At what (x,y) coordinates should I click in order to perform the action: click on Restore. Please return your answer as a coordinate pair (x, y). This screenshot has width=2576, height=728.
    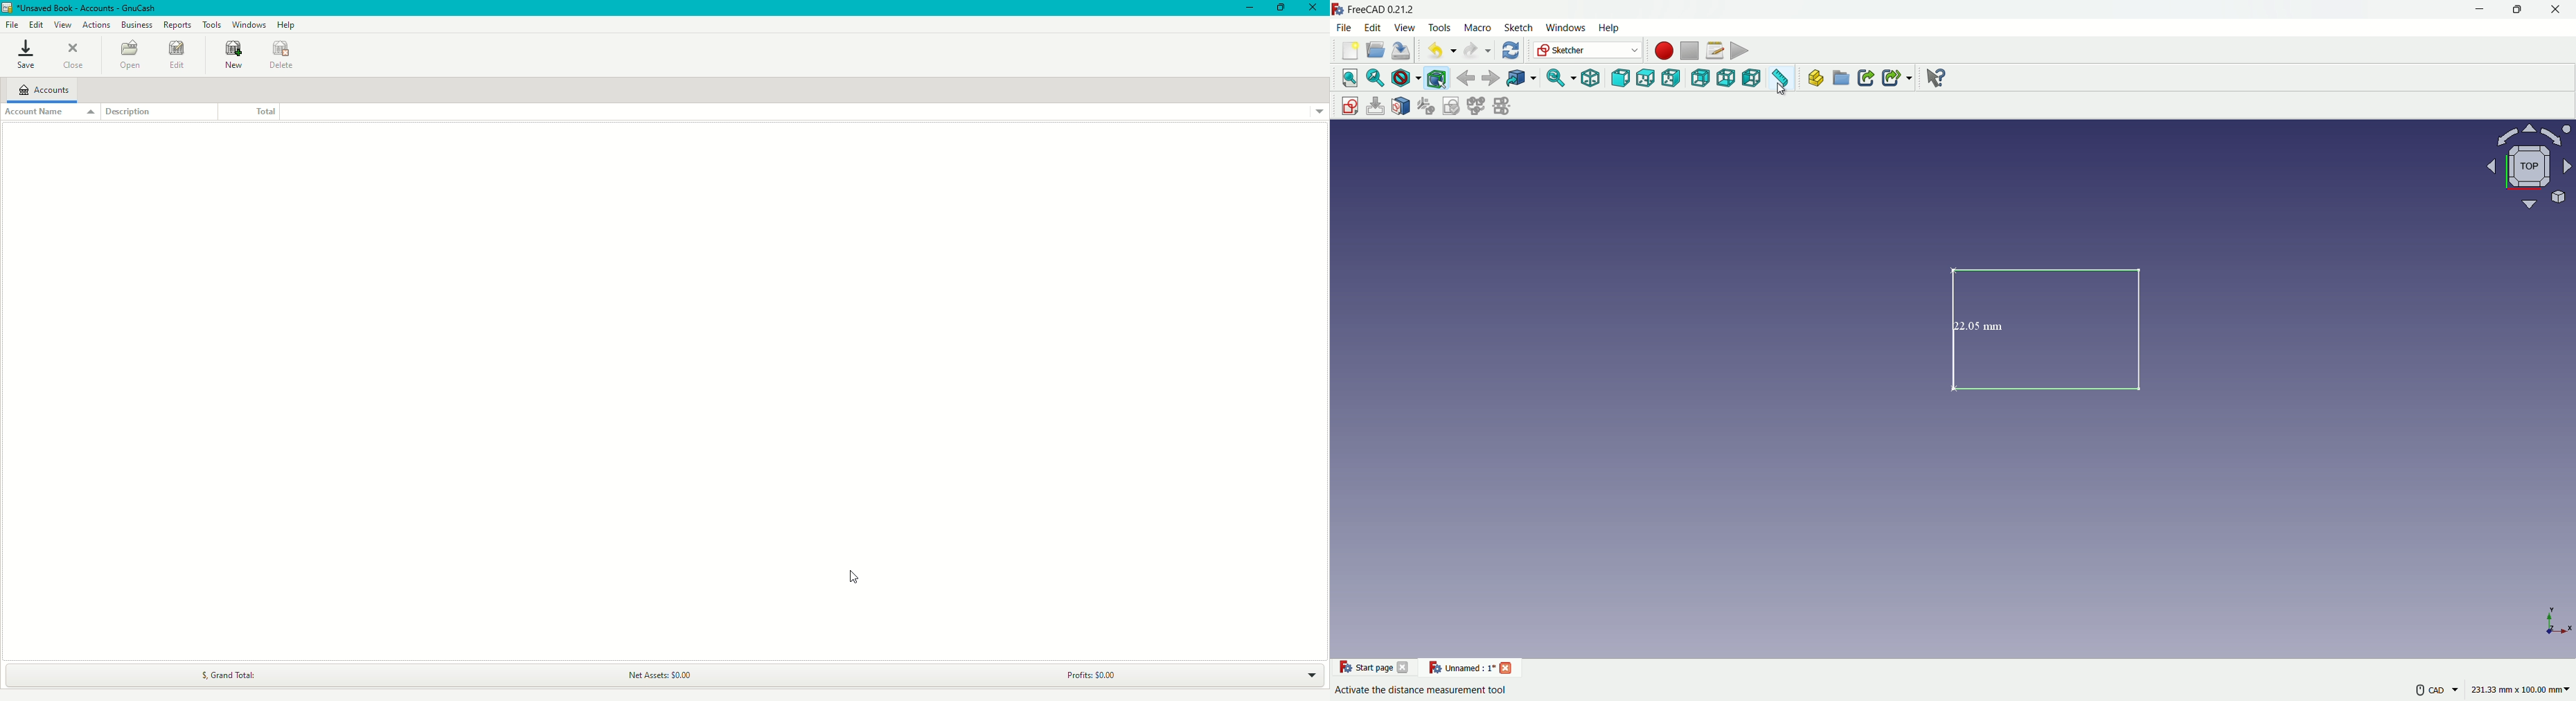
    Looking at the image, I should click on (1279, 8).